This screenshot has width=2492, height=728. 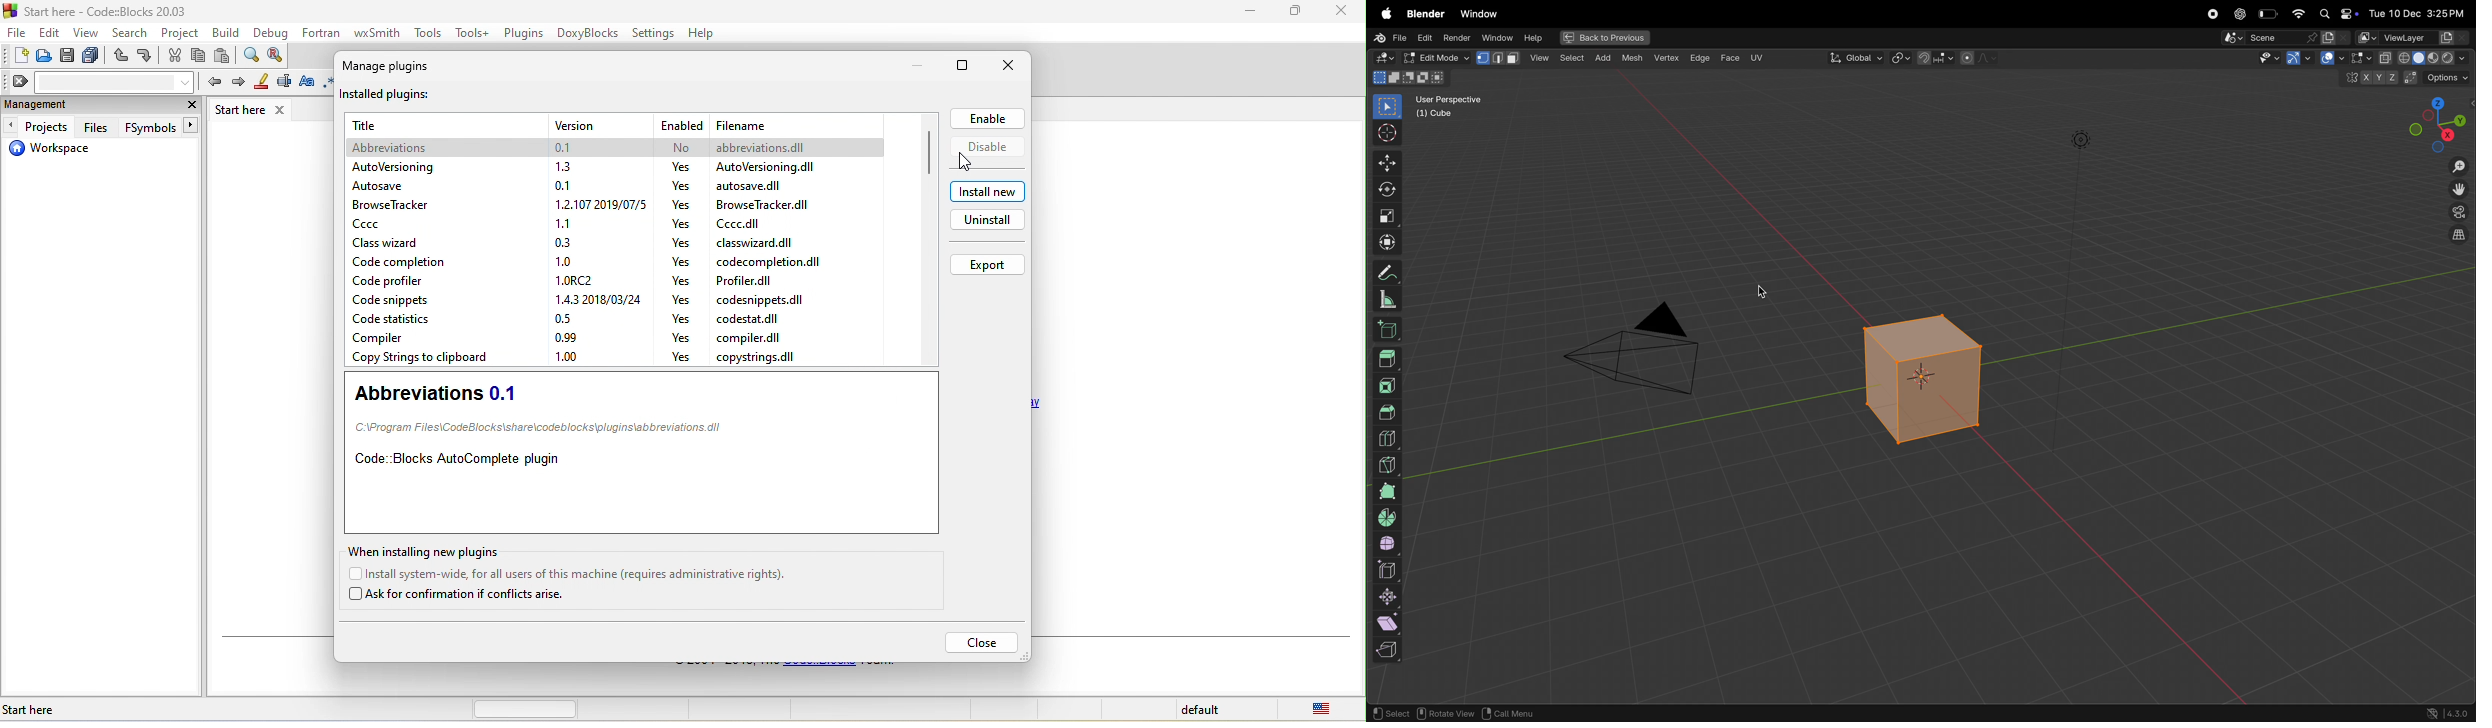 I want to click on find, so click(x=252, y=55).